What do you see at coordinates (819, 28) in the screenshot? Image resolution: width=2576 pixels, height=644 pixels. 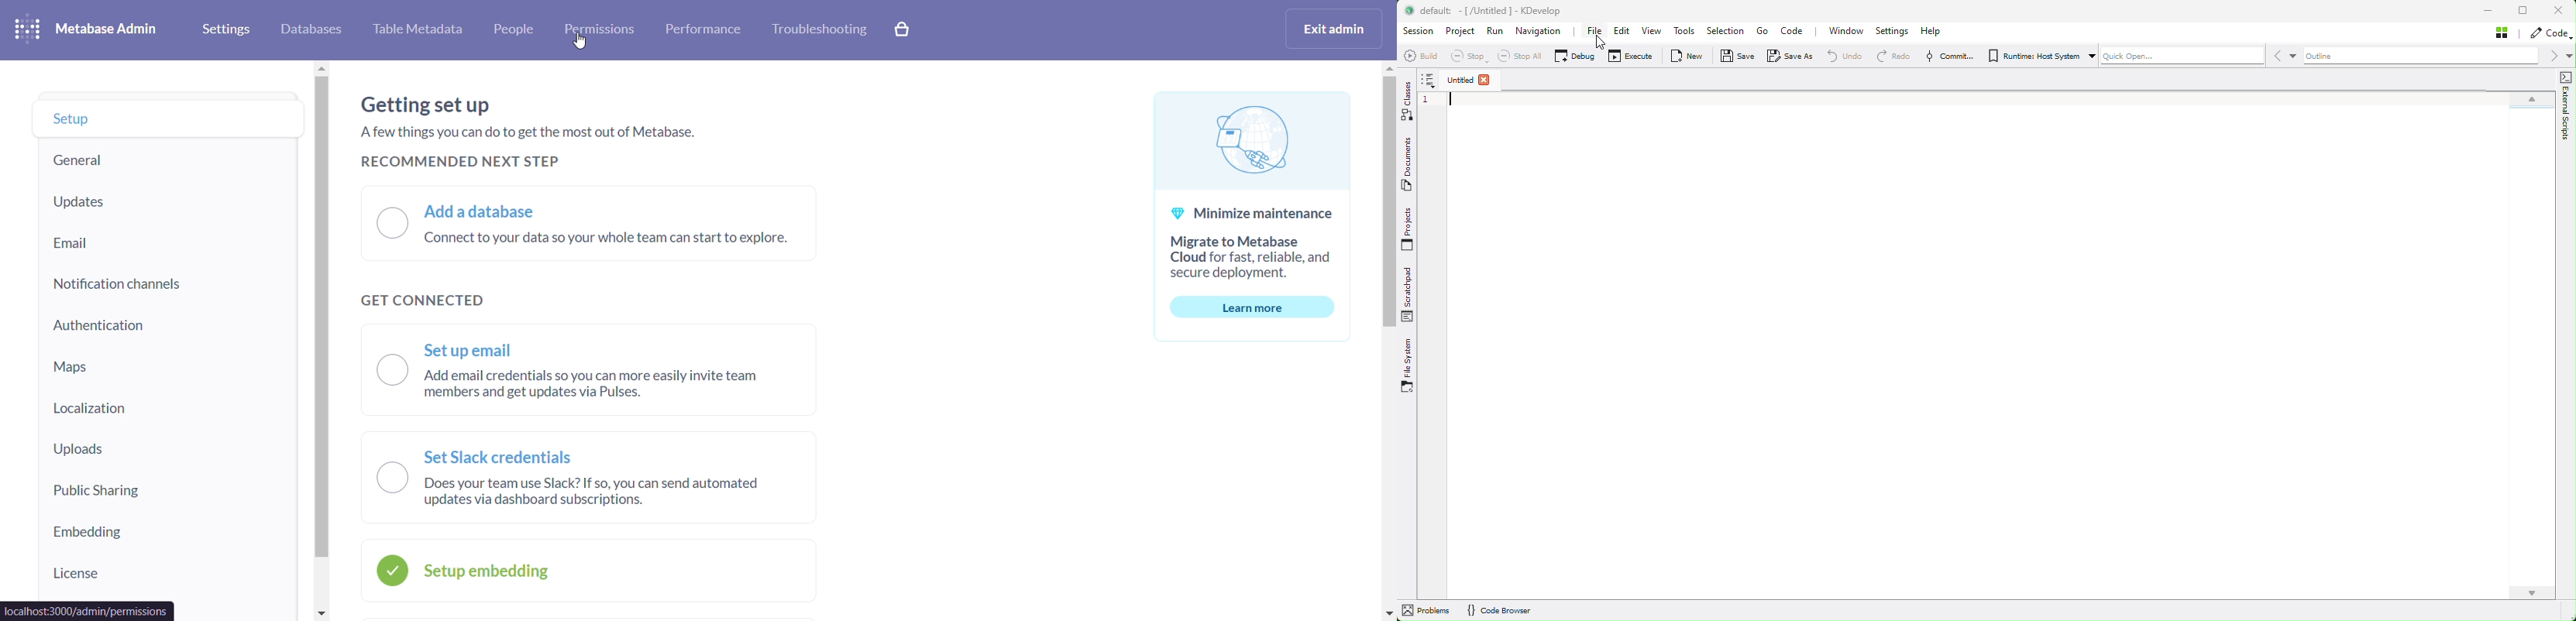 I see `trobleshooting` at bounding box center [819, 28].